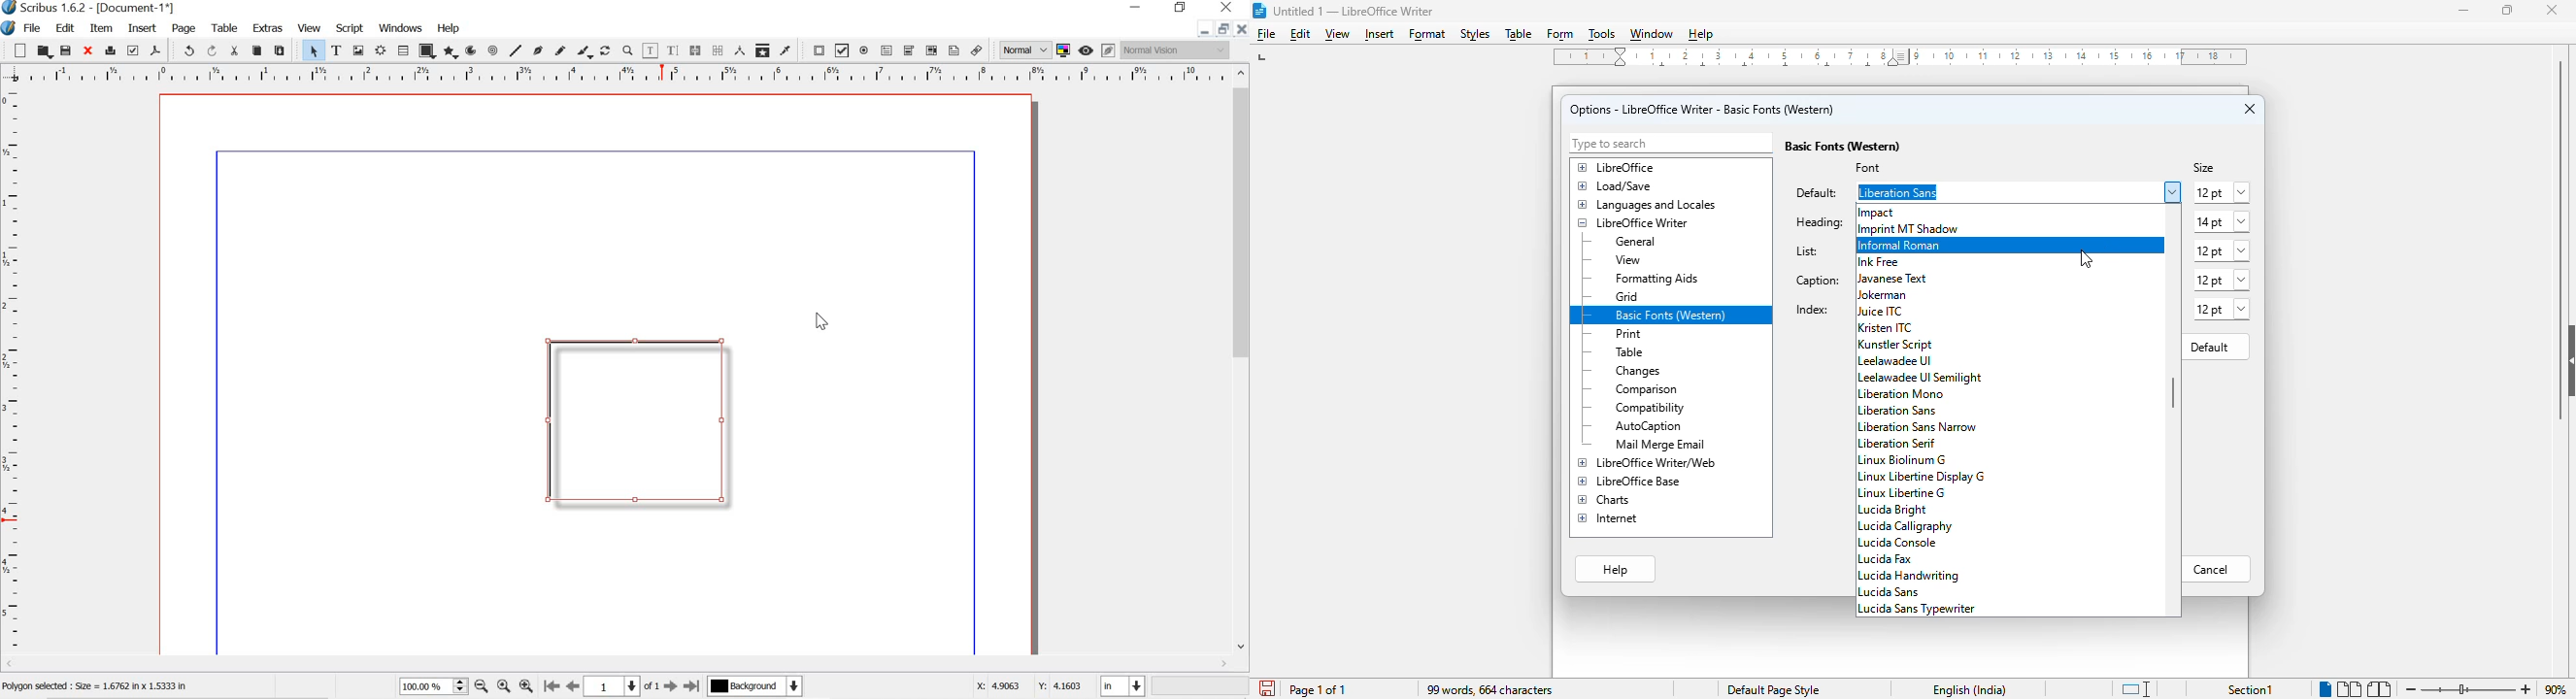  Describe the element at coordinates (1200, 33) in the screenshot. I see `MINIMIZE` at that location.